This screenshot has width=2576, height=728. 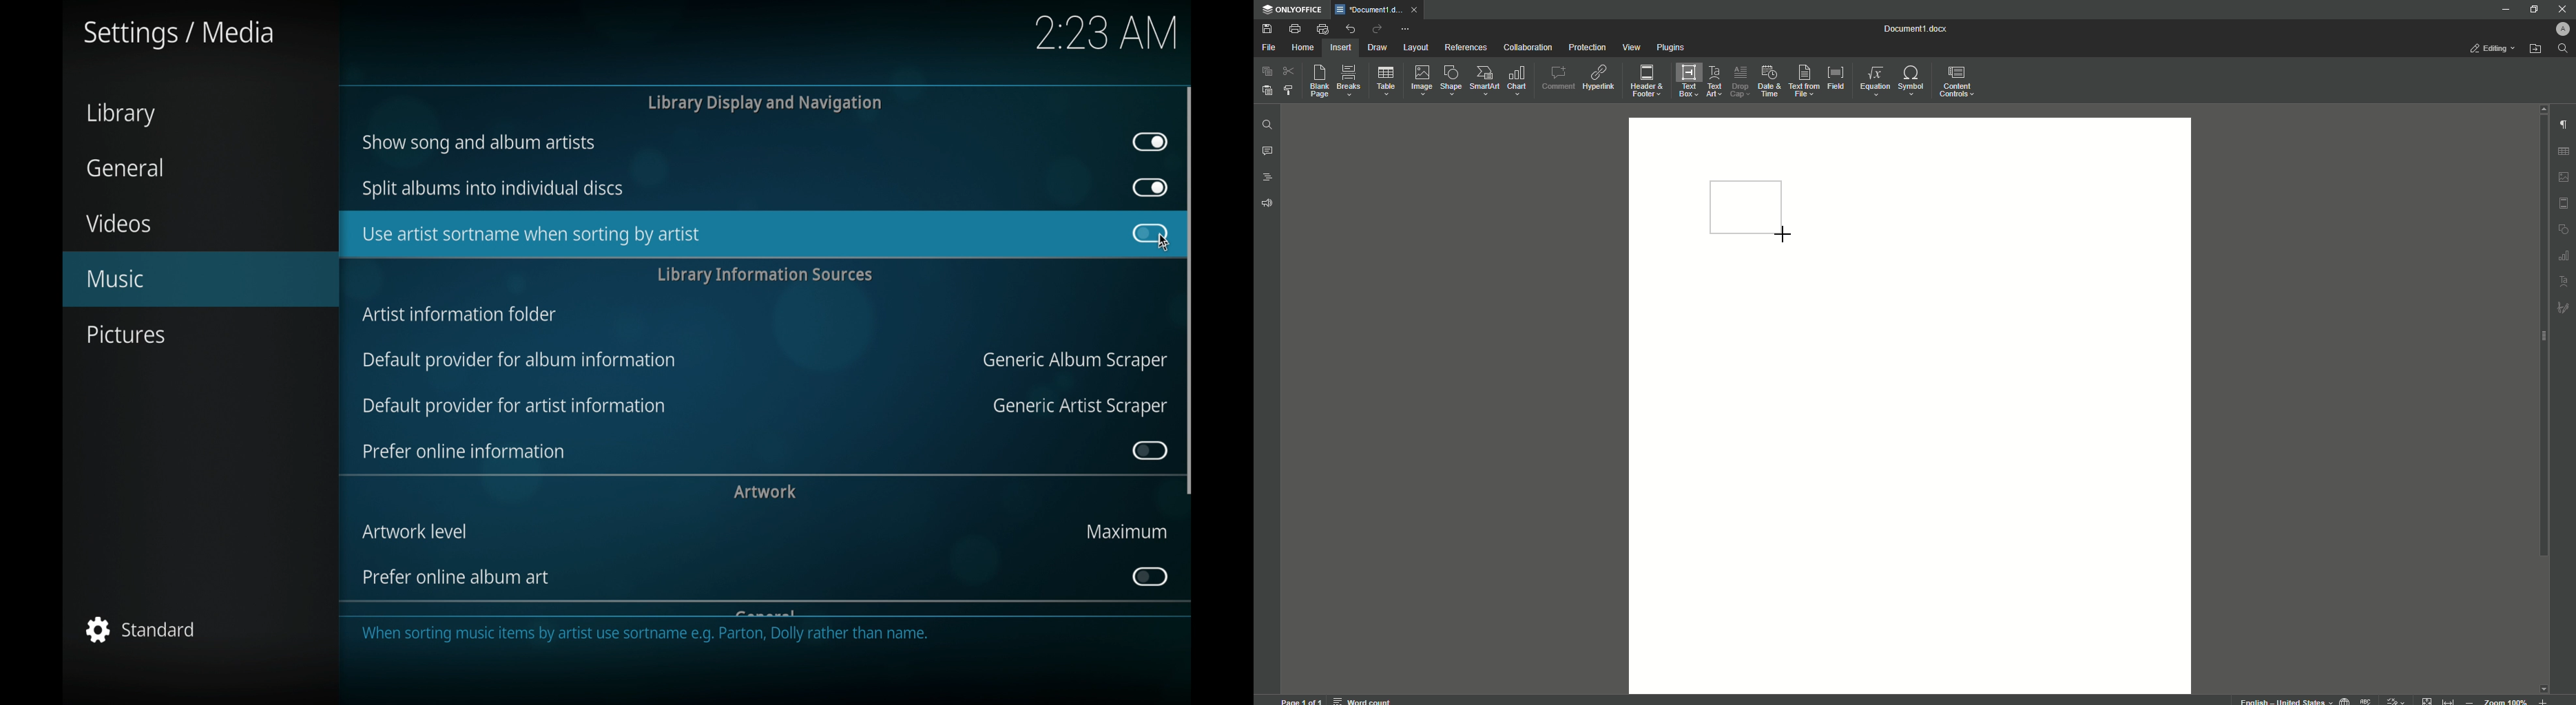 I want to click on use artists sort name when sorting by artist, so click(x=717, y=232).